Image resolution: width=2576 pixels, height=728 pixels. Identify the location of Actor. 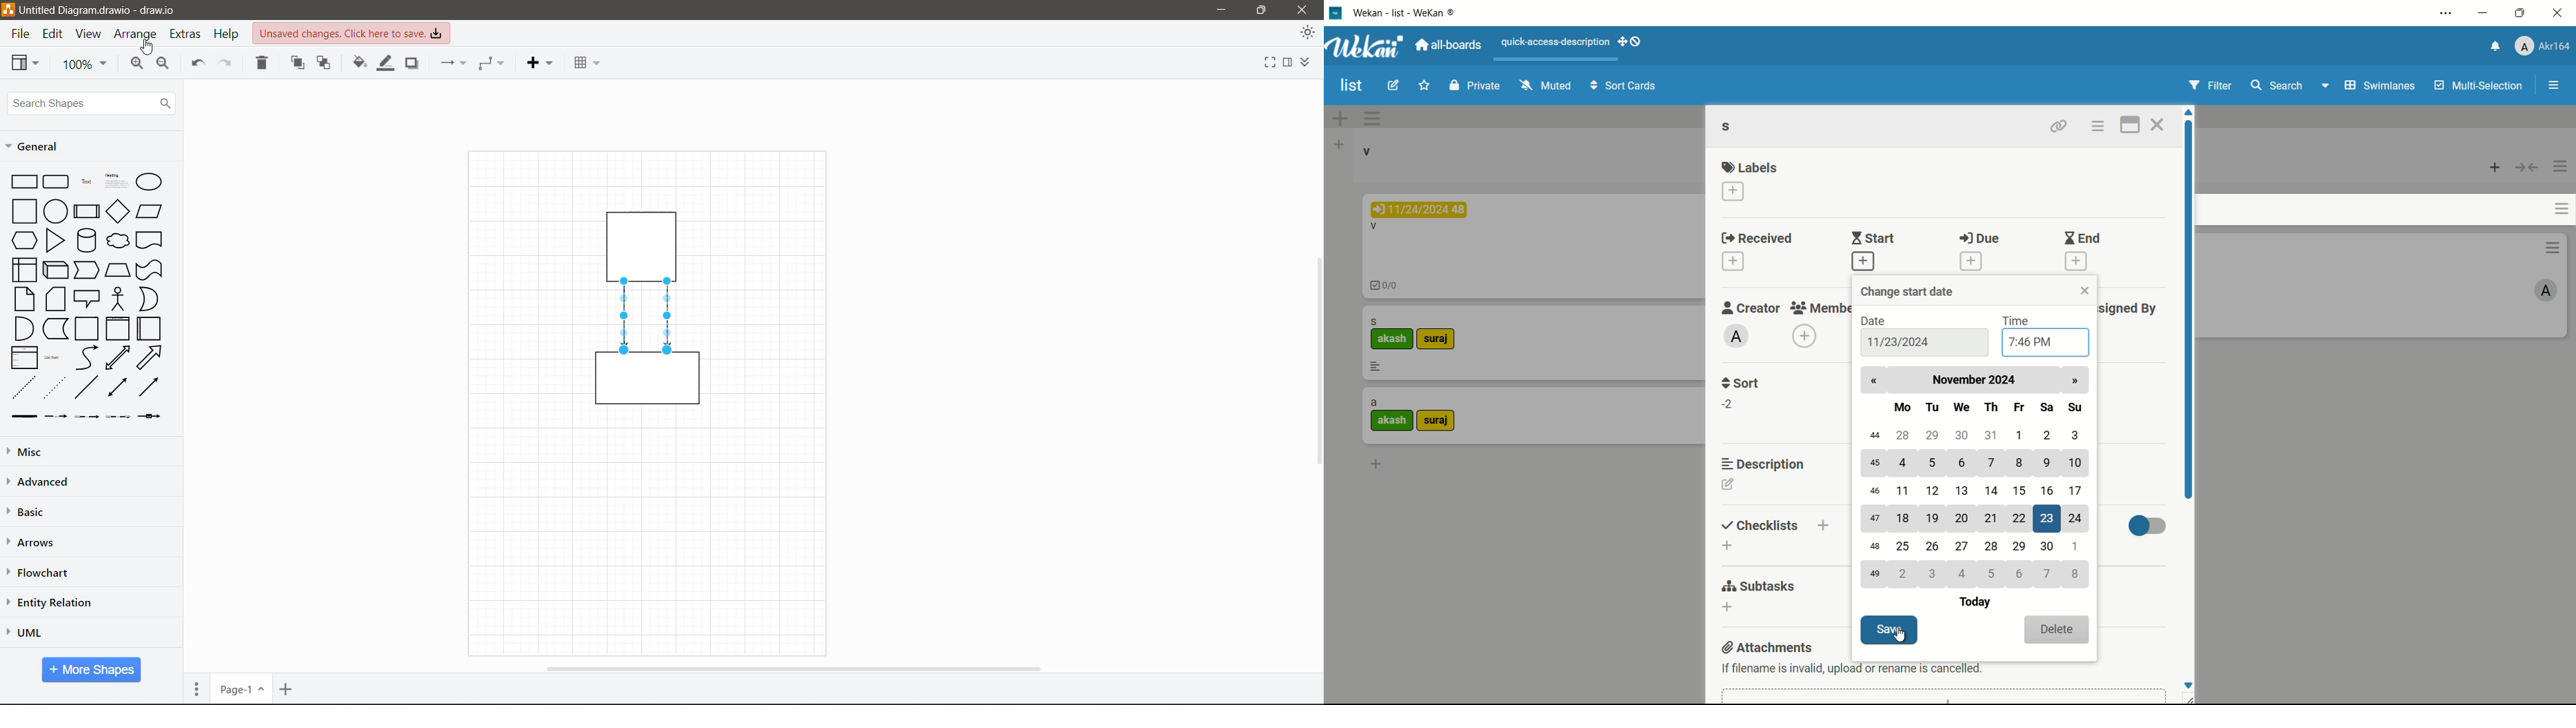
(117, 298).